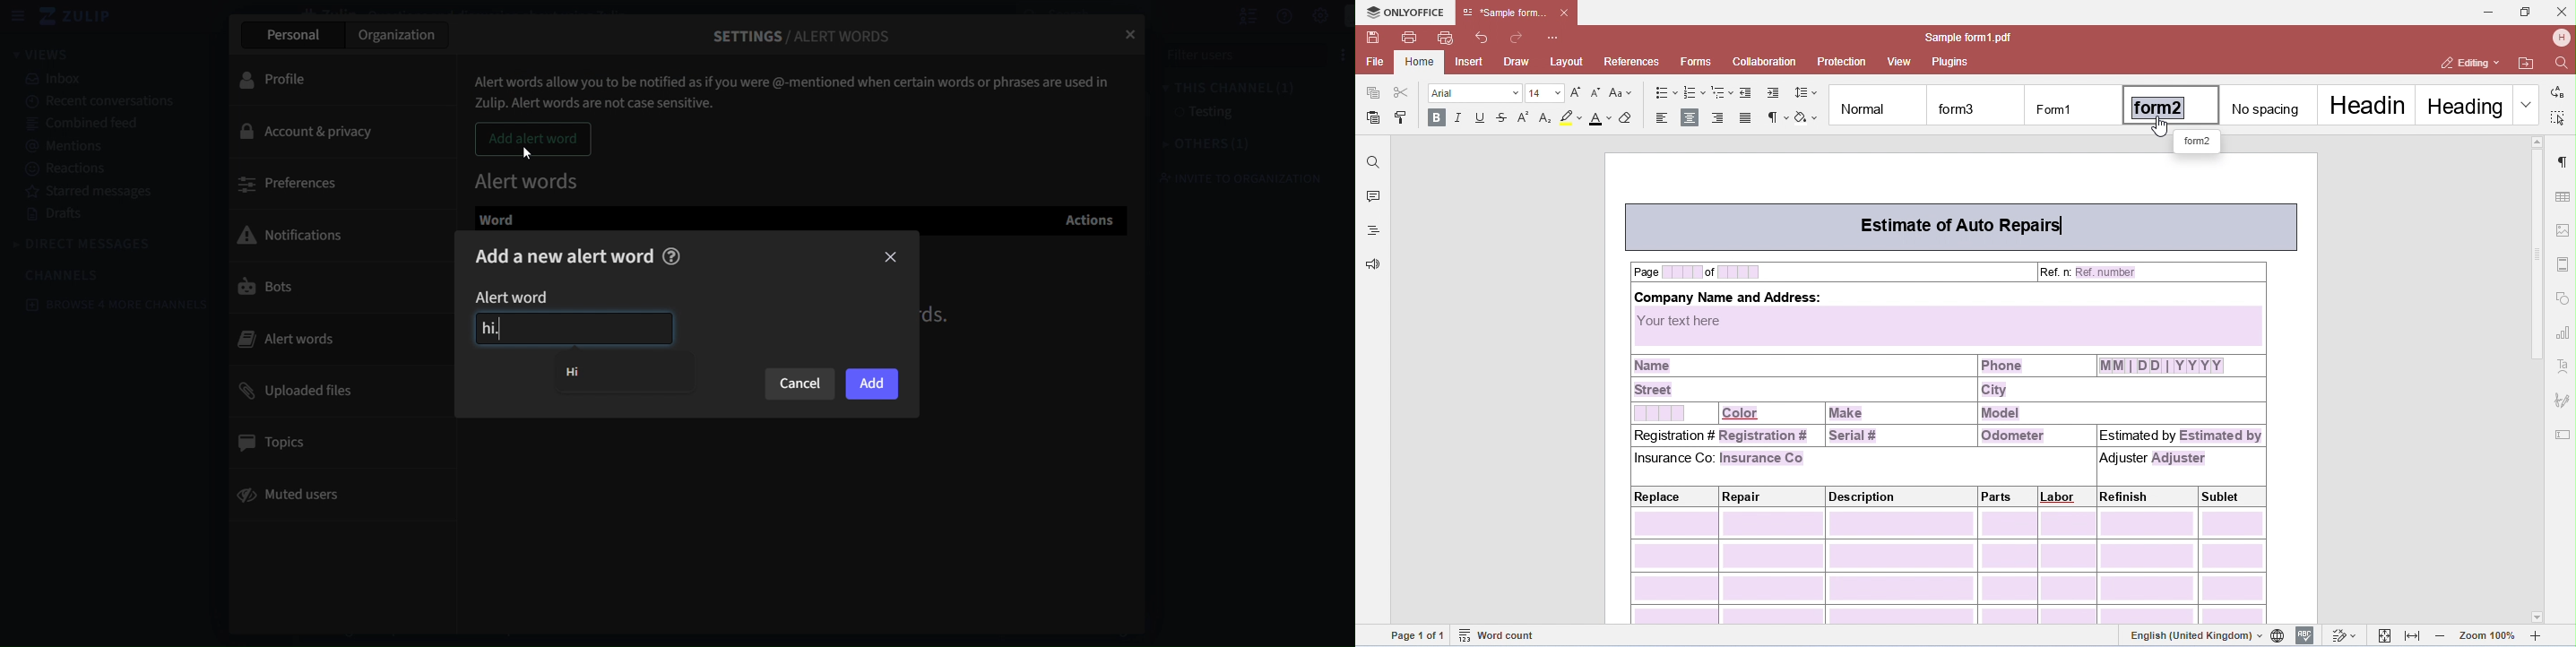  I want to click on filter users, so click(1226, 54).